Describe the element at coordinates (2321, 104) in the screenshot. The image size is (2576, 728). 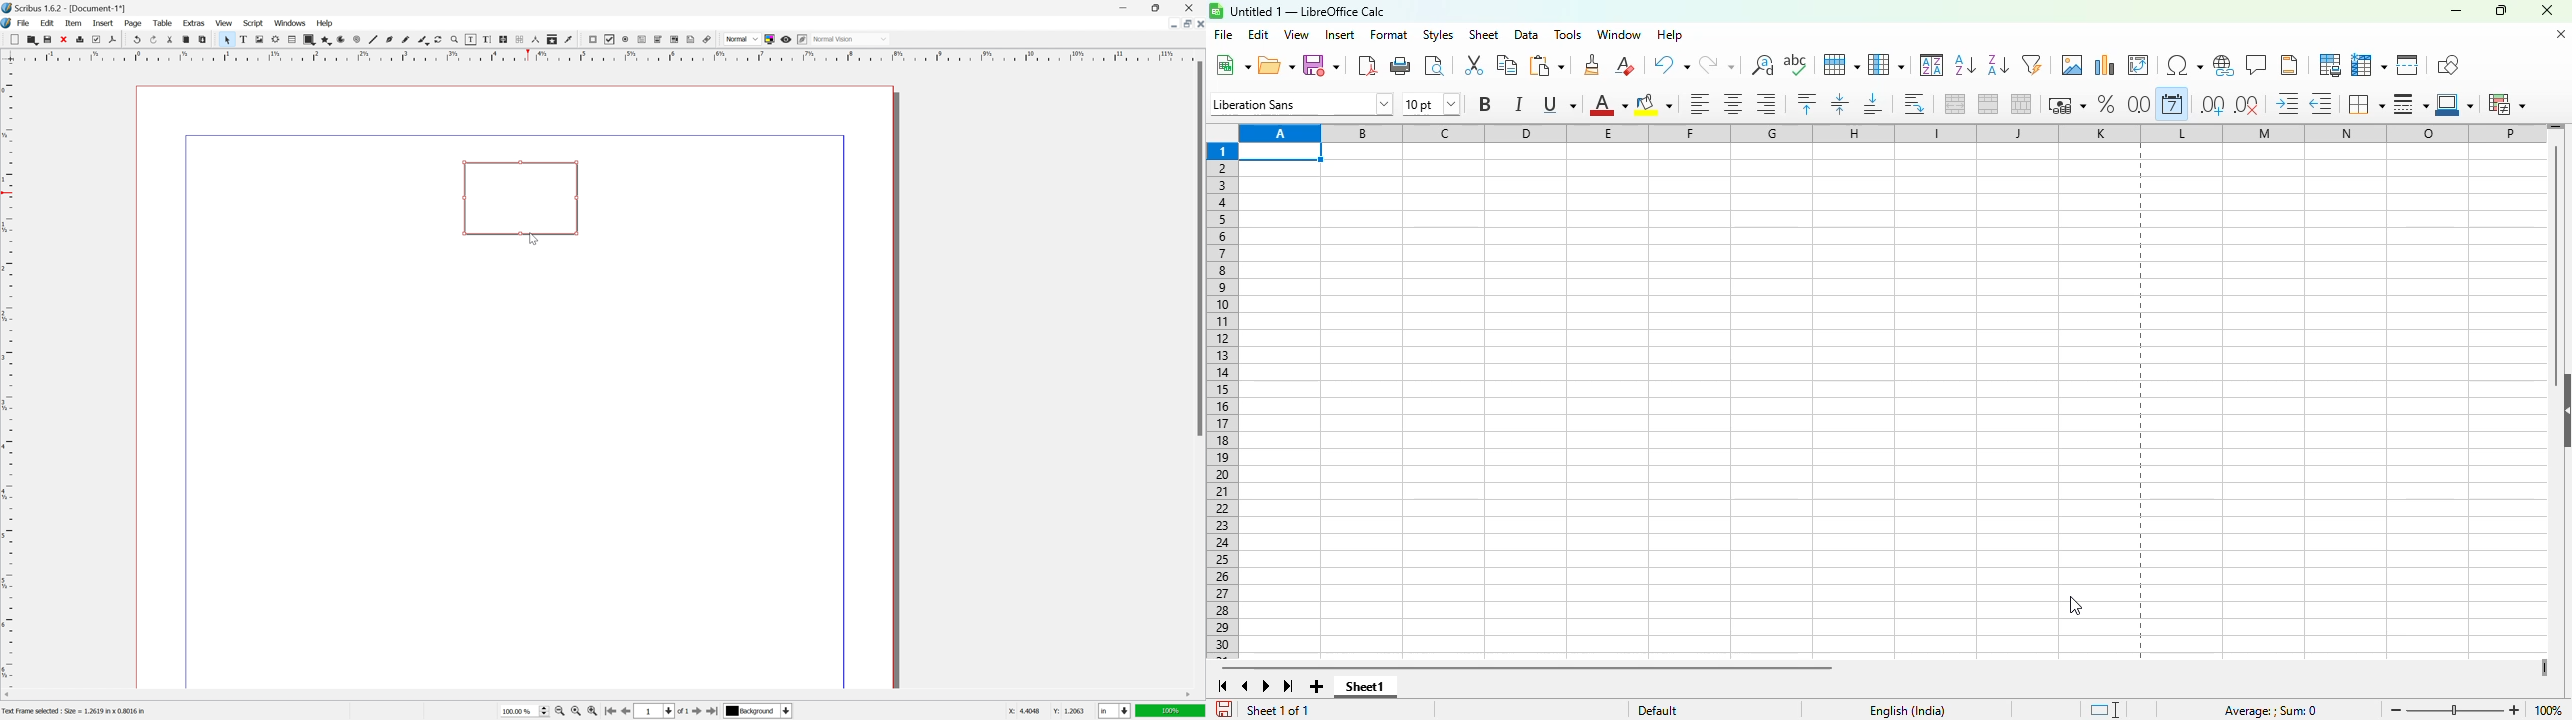
I see `decrease indent` at that location.